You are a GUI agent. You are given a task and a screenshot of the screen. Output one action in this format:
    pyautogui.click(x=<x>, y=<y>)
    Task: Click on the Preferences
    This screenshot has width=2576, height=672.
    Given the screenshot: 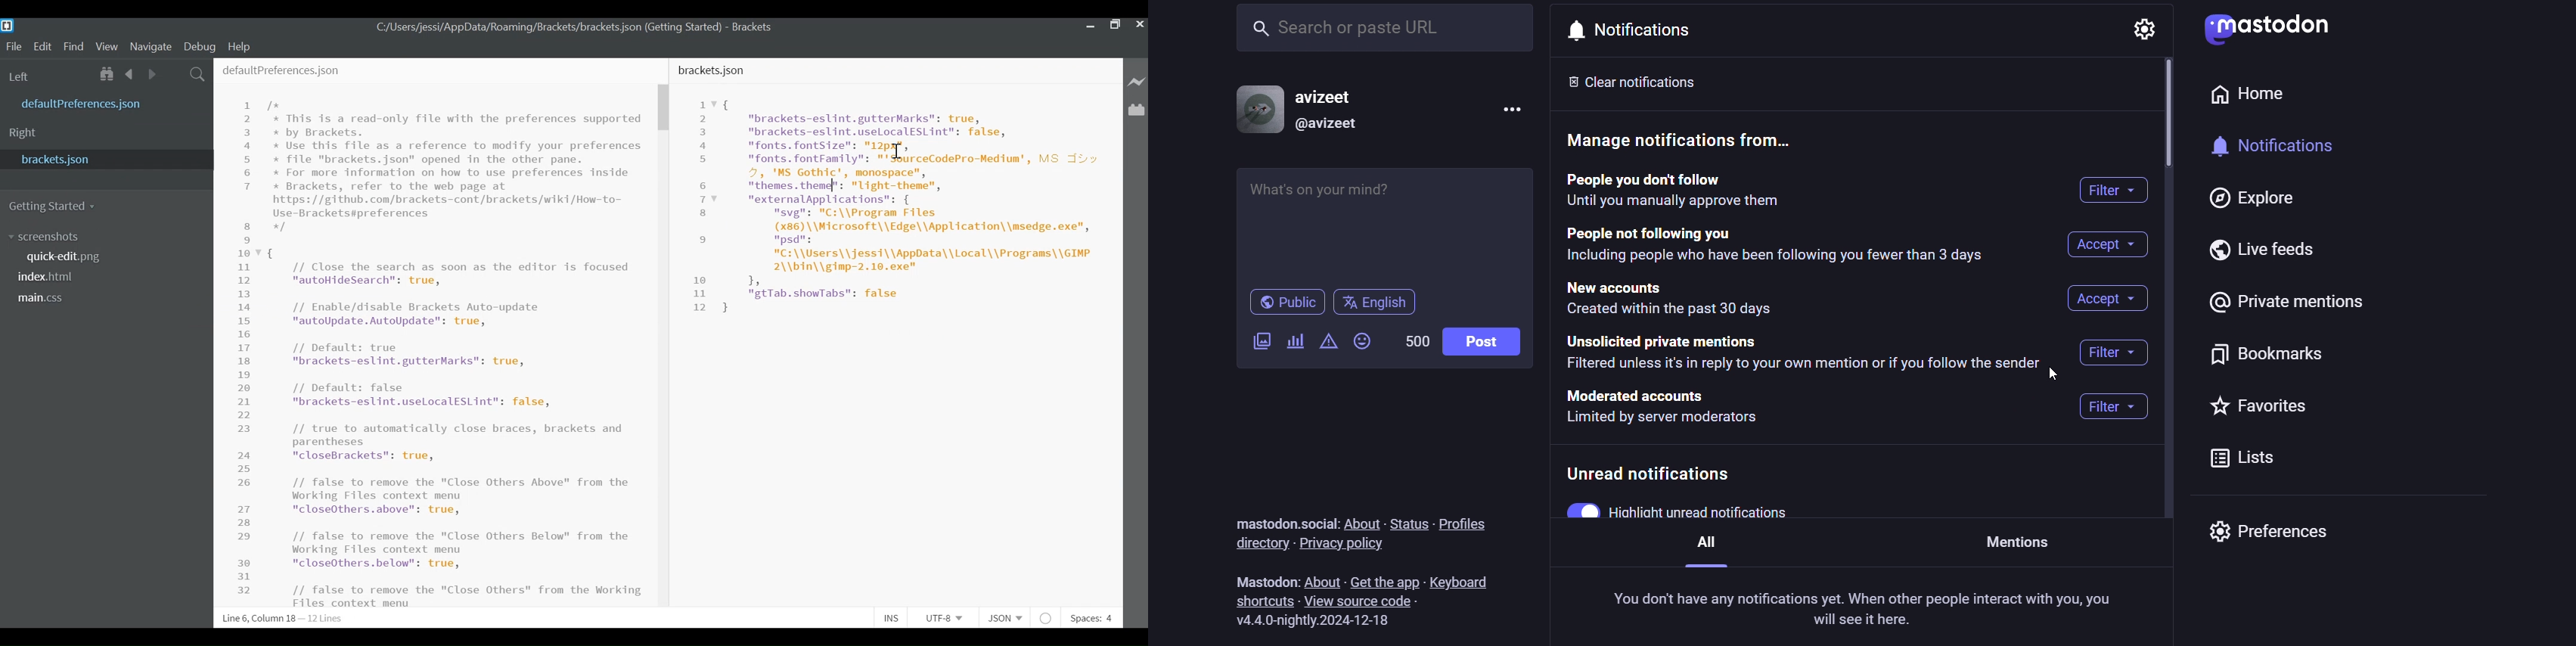 What is the action you would take?
    pyautogui.click(x=2266, y=532)
    